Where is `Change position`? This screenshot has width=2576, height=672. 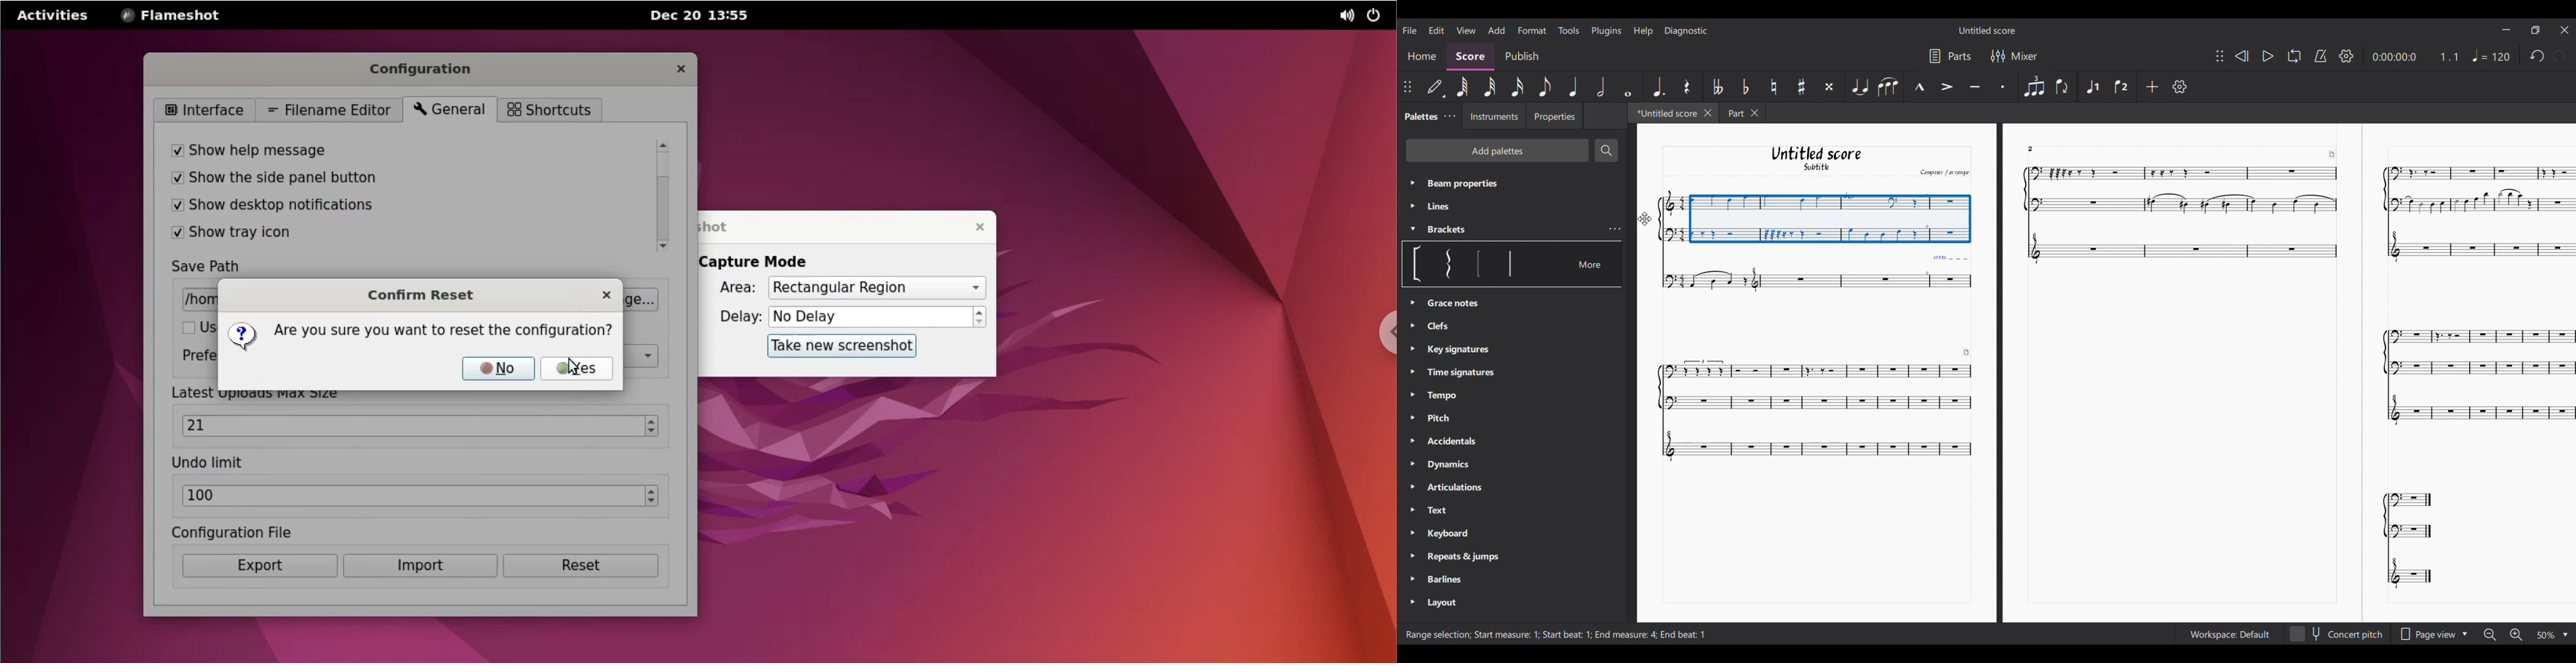
Change position is located at coordinates (1407, 87).